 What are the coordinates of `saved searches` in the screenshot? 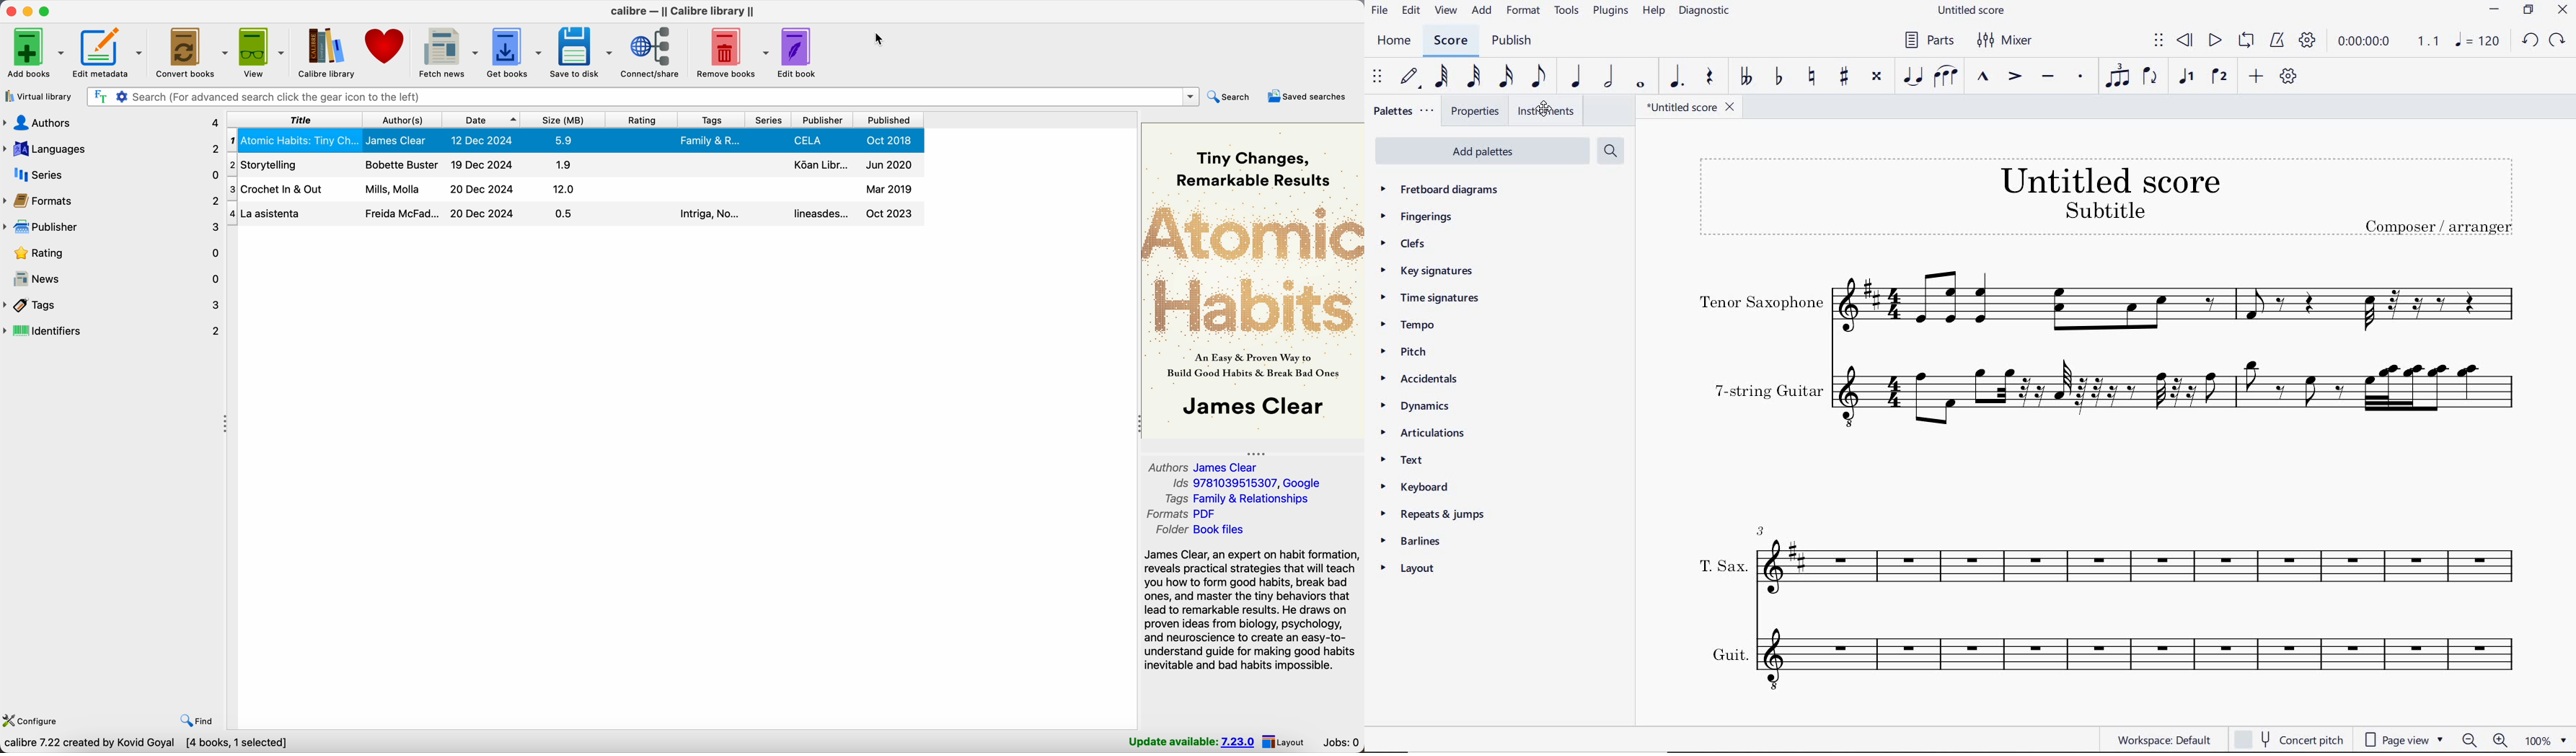 It's located at (1307, 95).